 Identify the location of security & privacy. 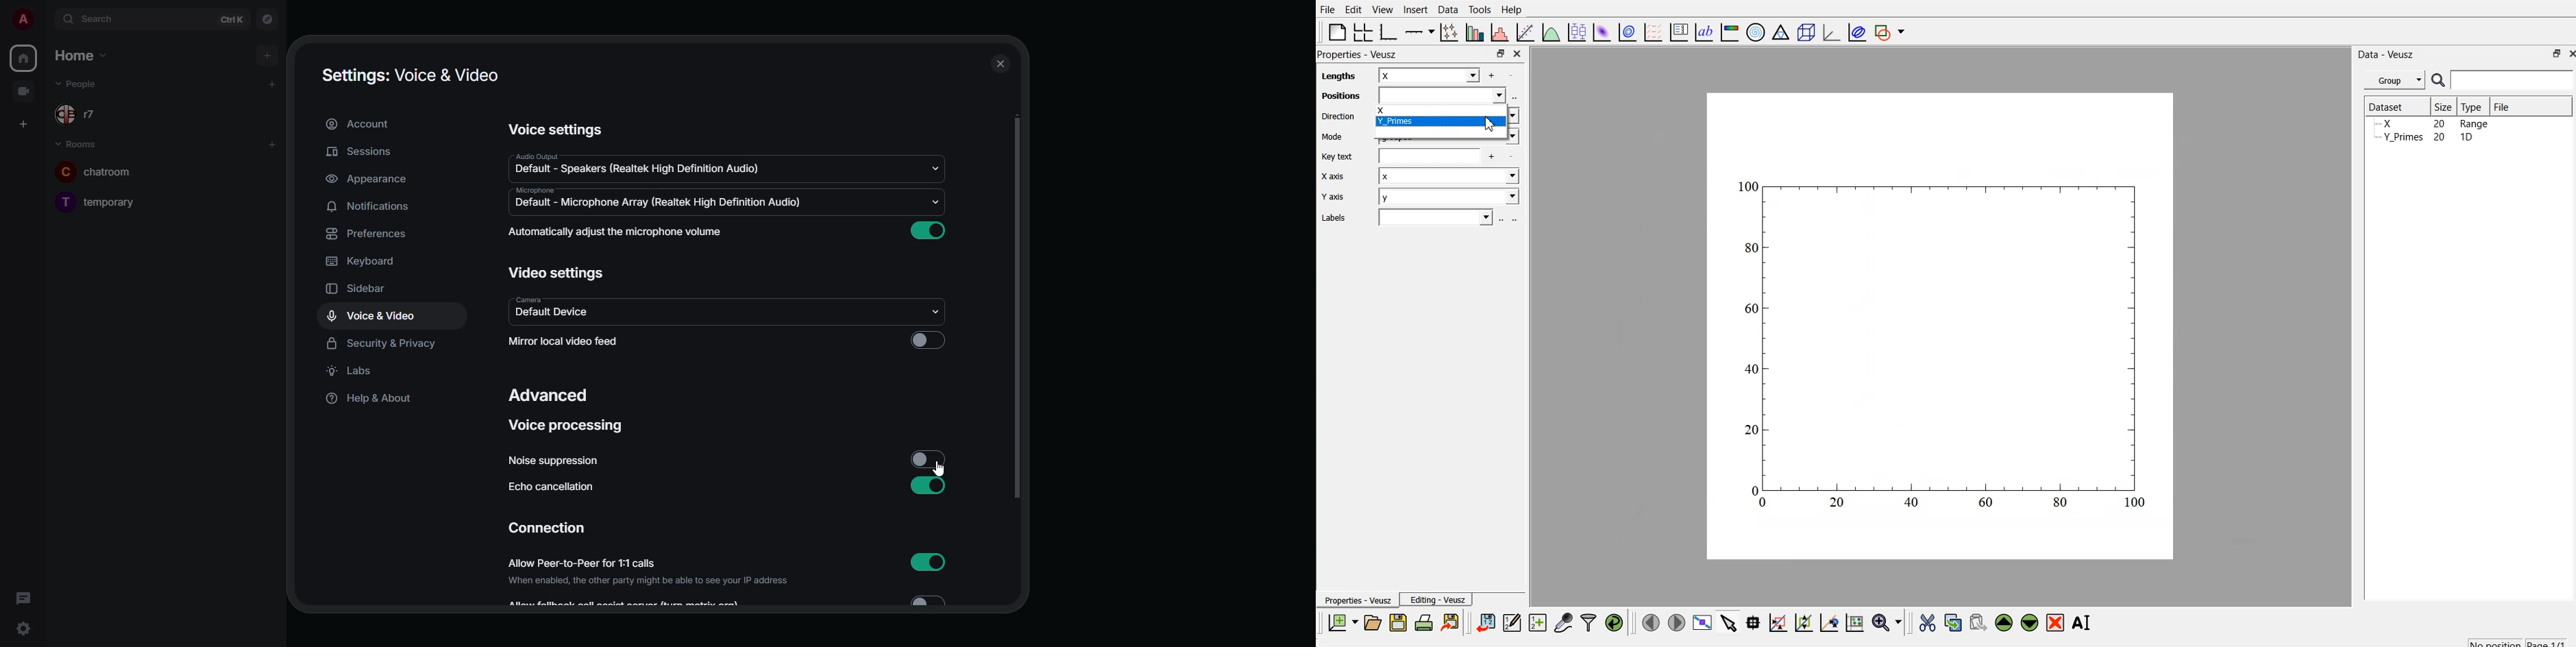
(384, 341).